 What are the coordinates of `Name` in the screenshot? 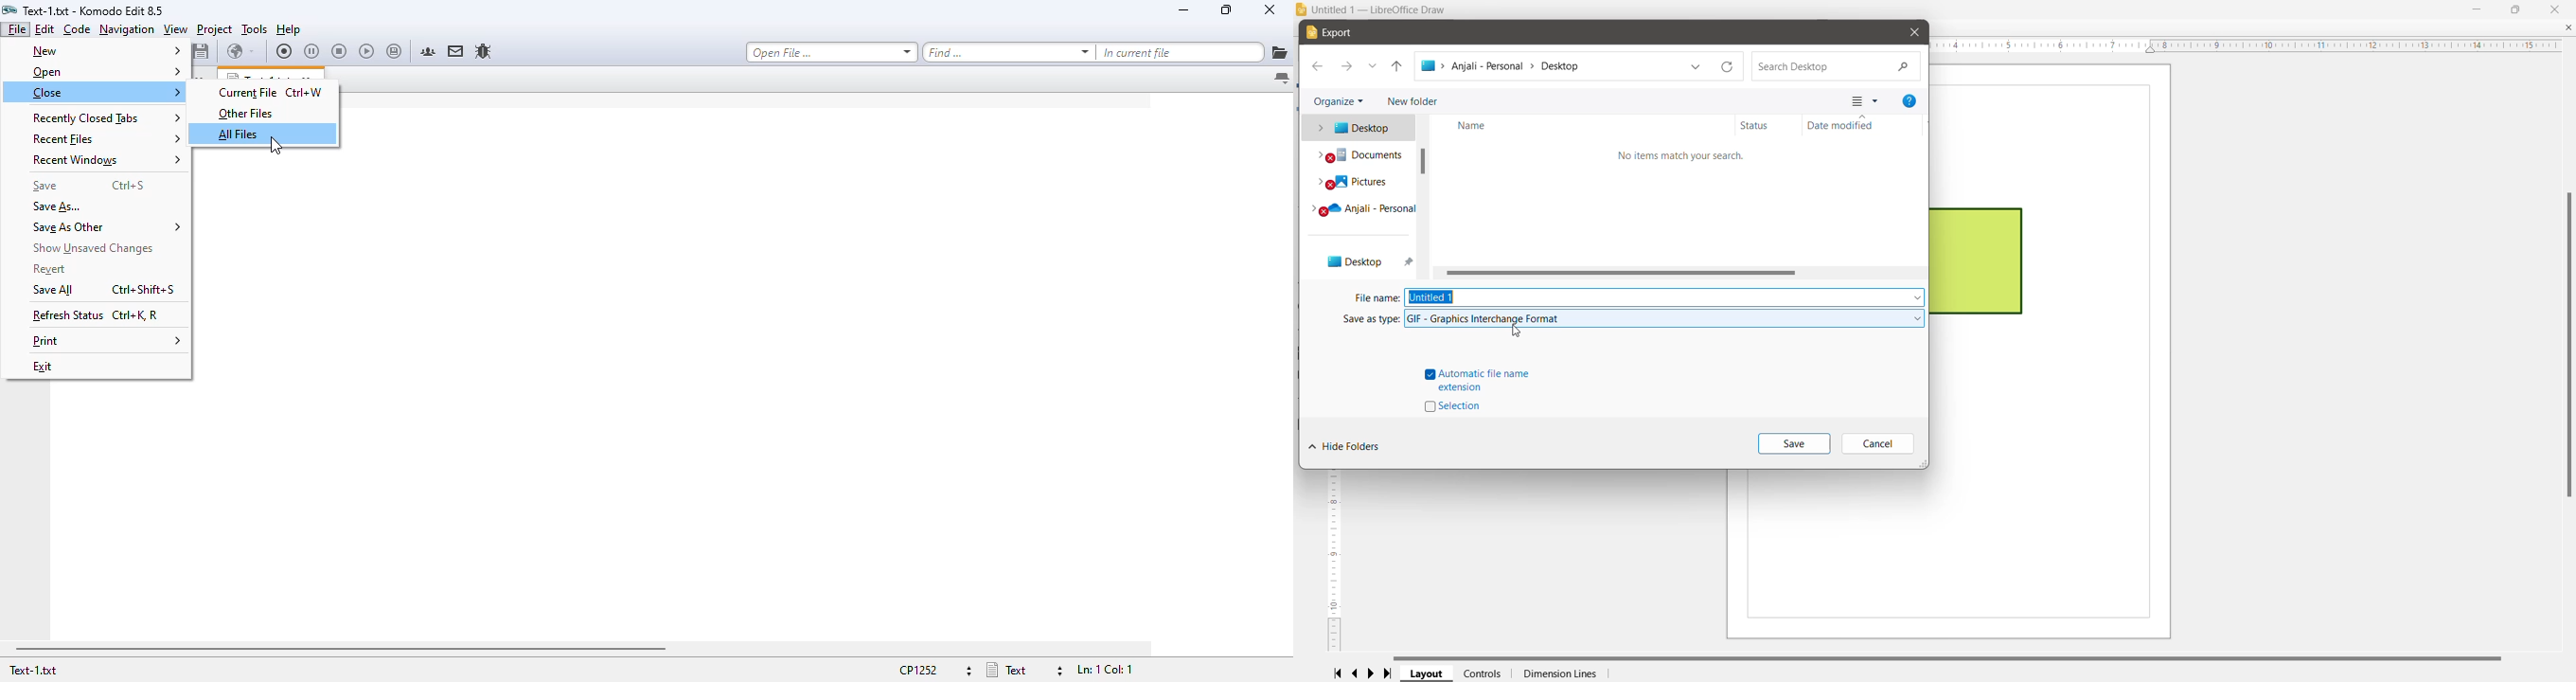 It's located at (1585, 125).